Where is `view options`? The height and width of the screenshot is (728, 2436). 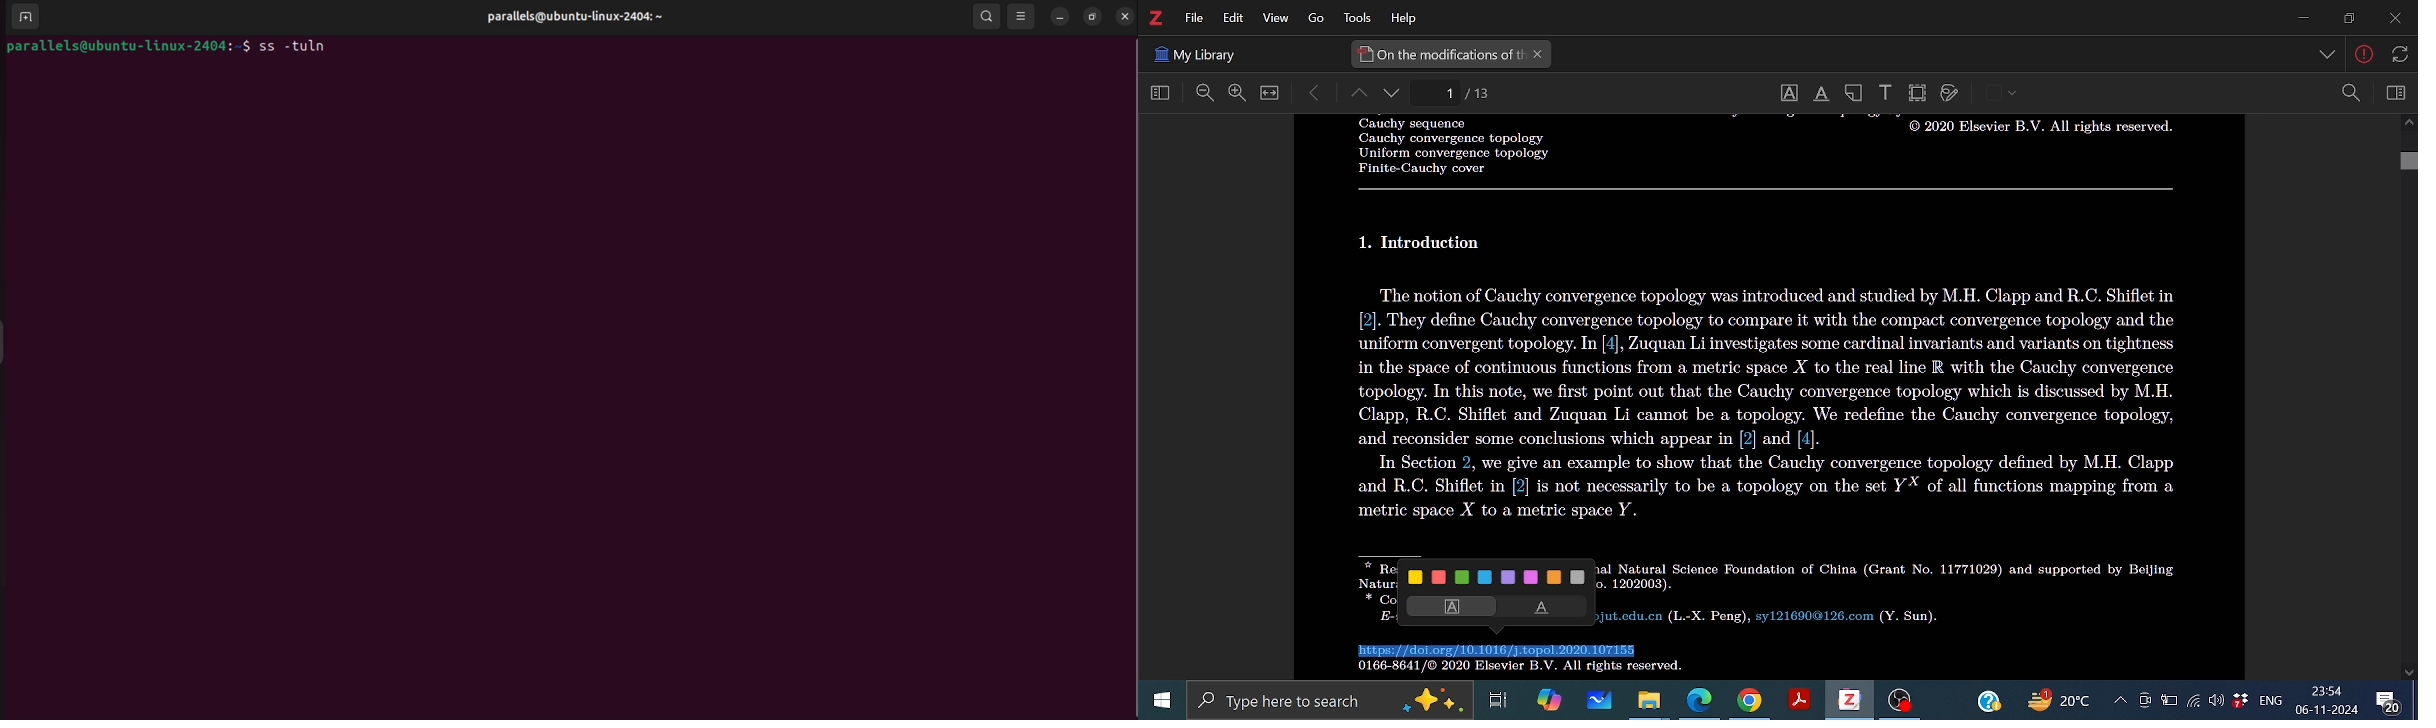 view options is located at coordinates (1023, 16).